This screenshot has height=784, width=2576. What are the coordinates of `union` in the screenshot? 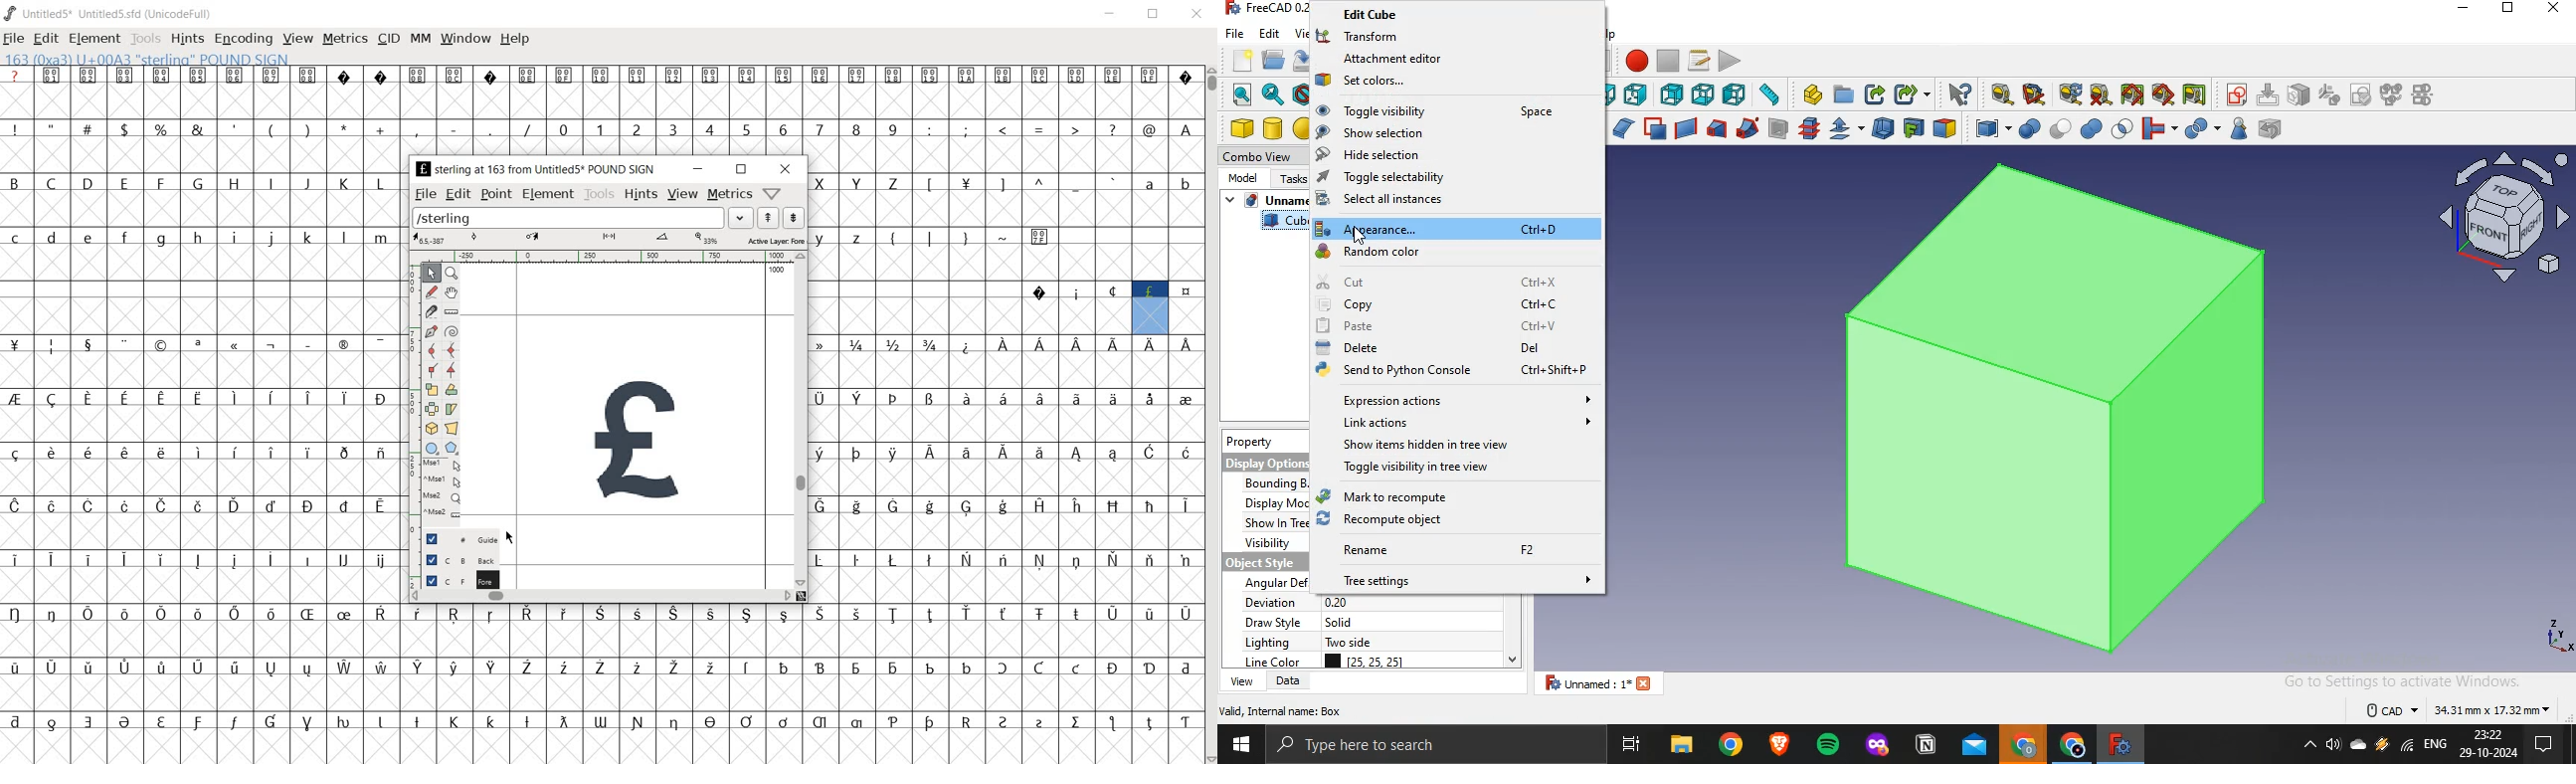 It's located at (2092, 128).